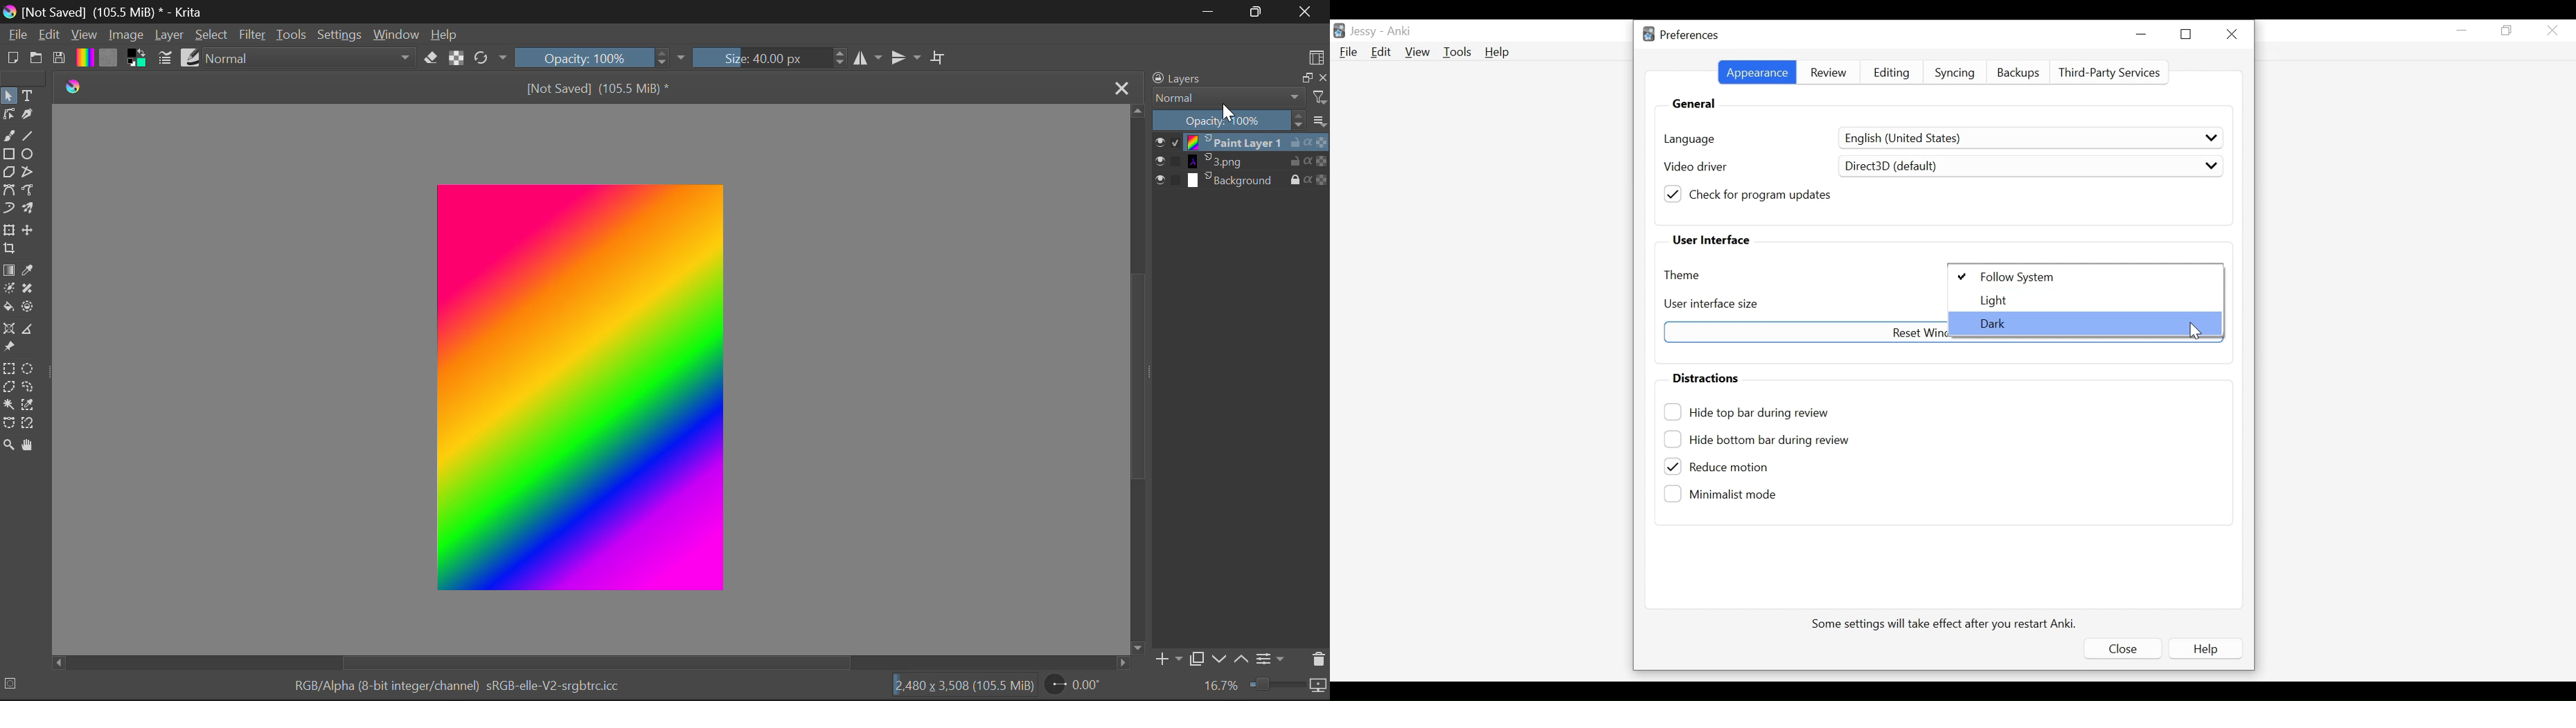 Image resolution: width=2576 pixels, height=728 pixels. What do you see at coordinates (1755, 72) in the screenshot?
I see `Appearance` at bounding box center [1755, 72].